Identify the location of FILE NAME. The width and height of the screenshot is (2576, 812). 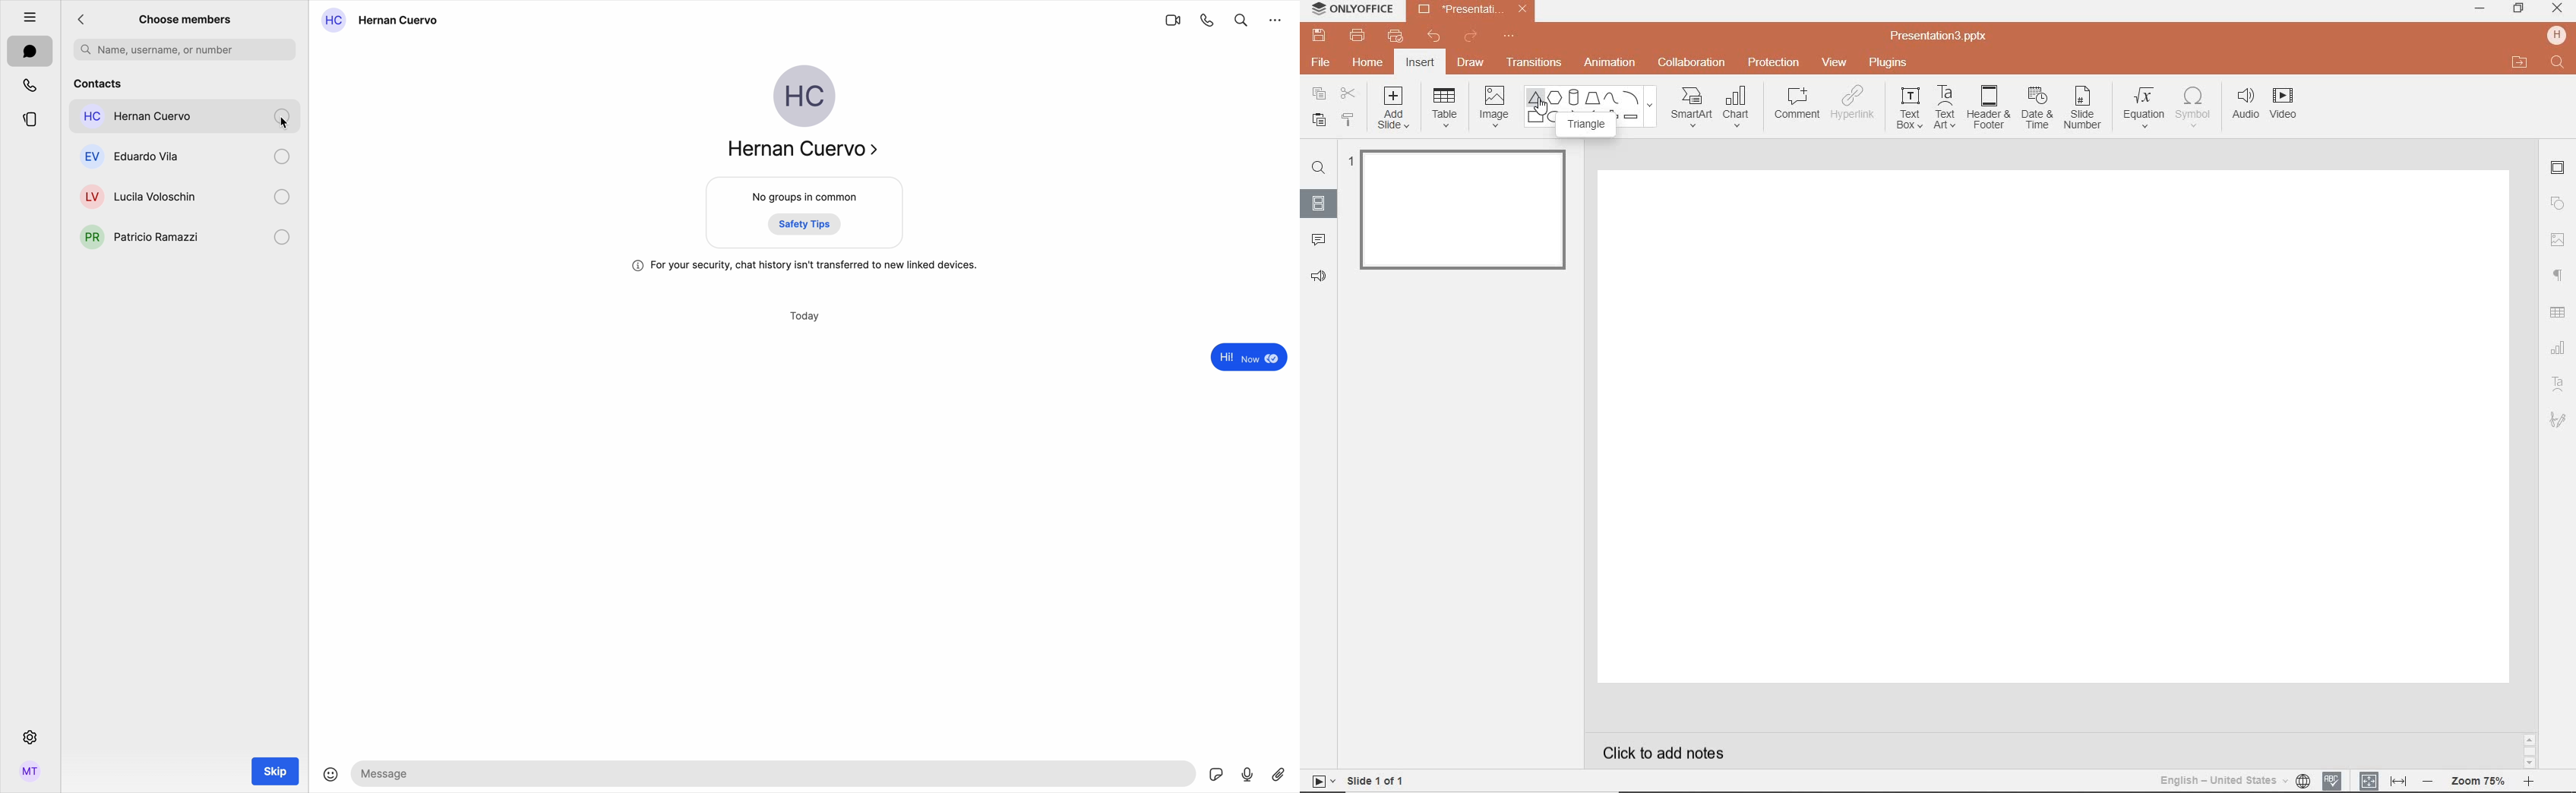
(1941, 36).